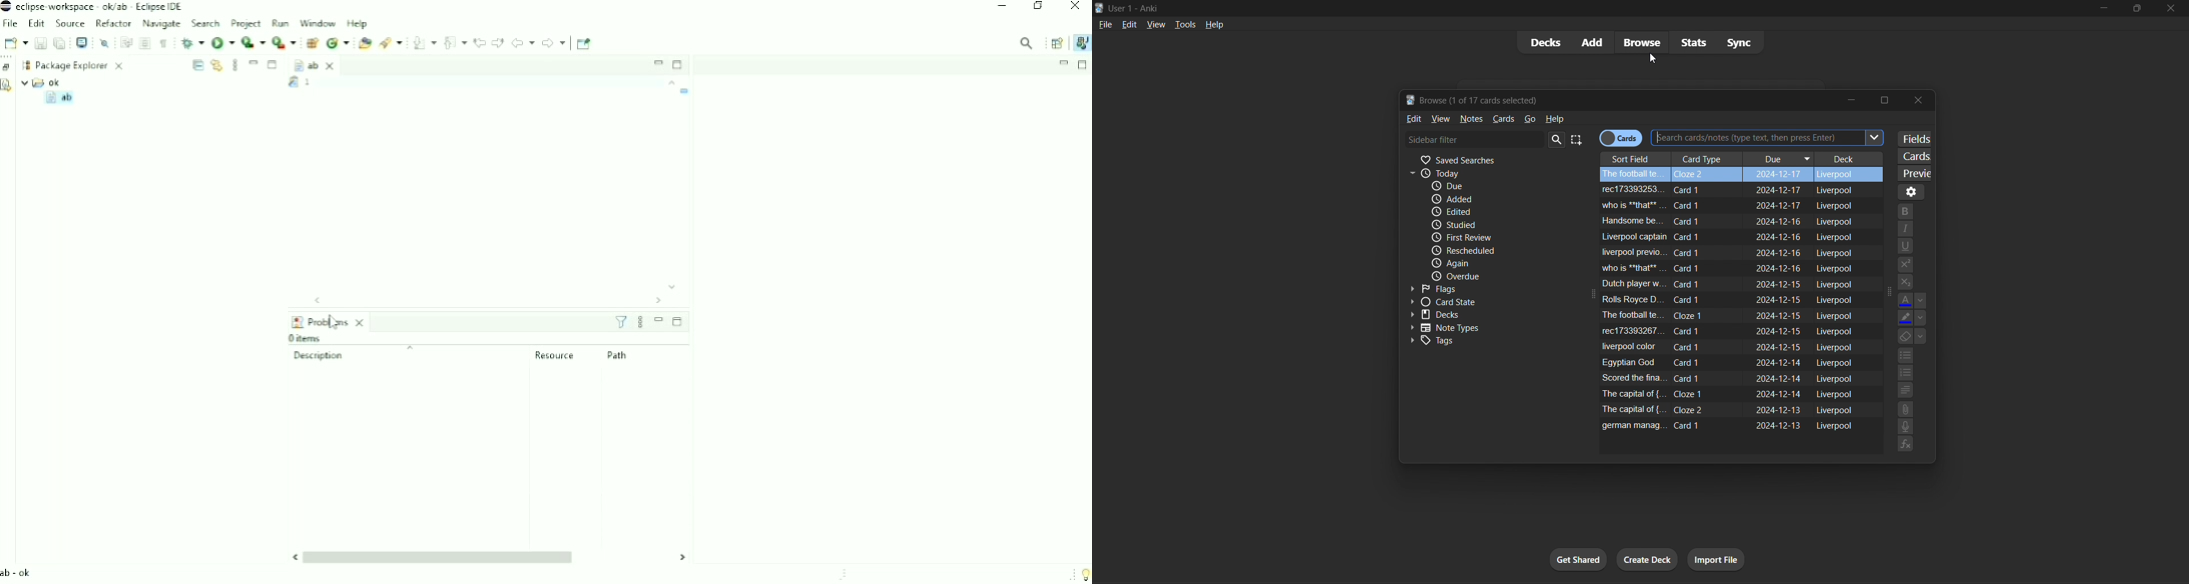 The height and width of the screenshot is (588, 2212). I want to click on field, so click(1635, 268).